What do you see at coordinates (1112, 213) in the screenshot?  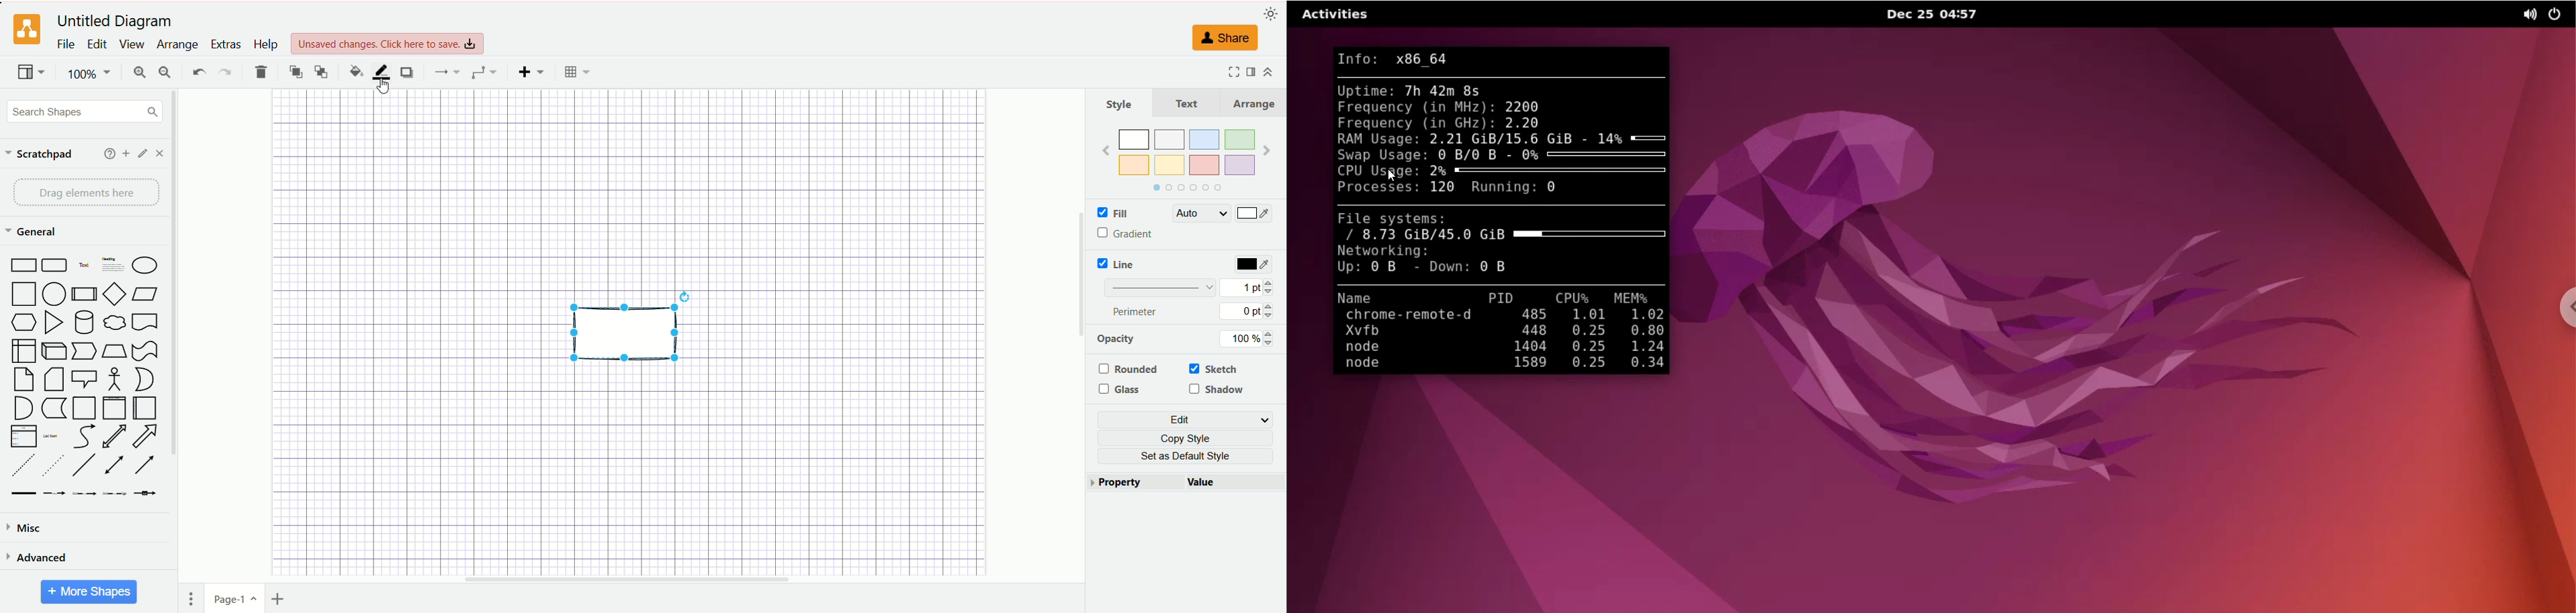 I see `fill` at bounding box center [1112, 213].